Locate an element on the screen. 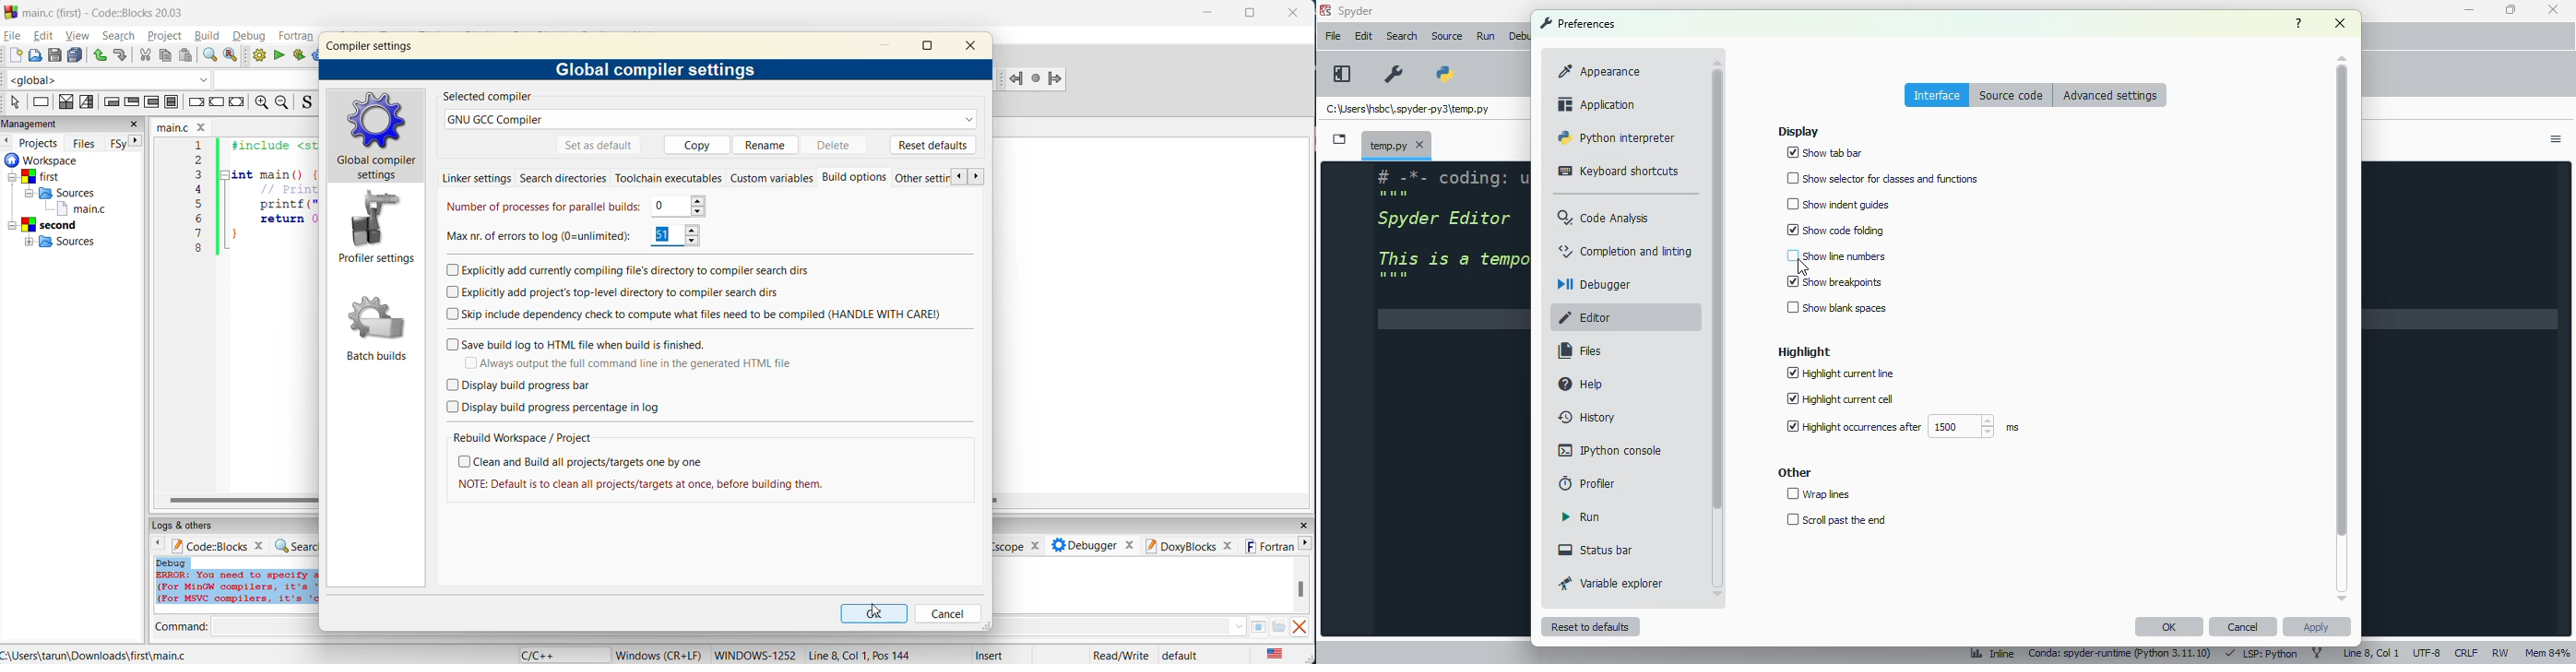  decision is located at coordinates (64, 103).